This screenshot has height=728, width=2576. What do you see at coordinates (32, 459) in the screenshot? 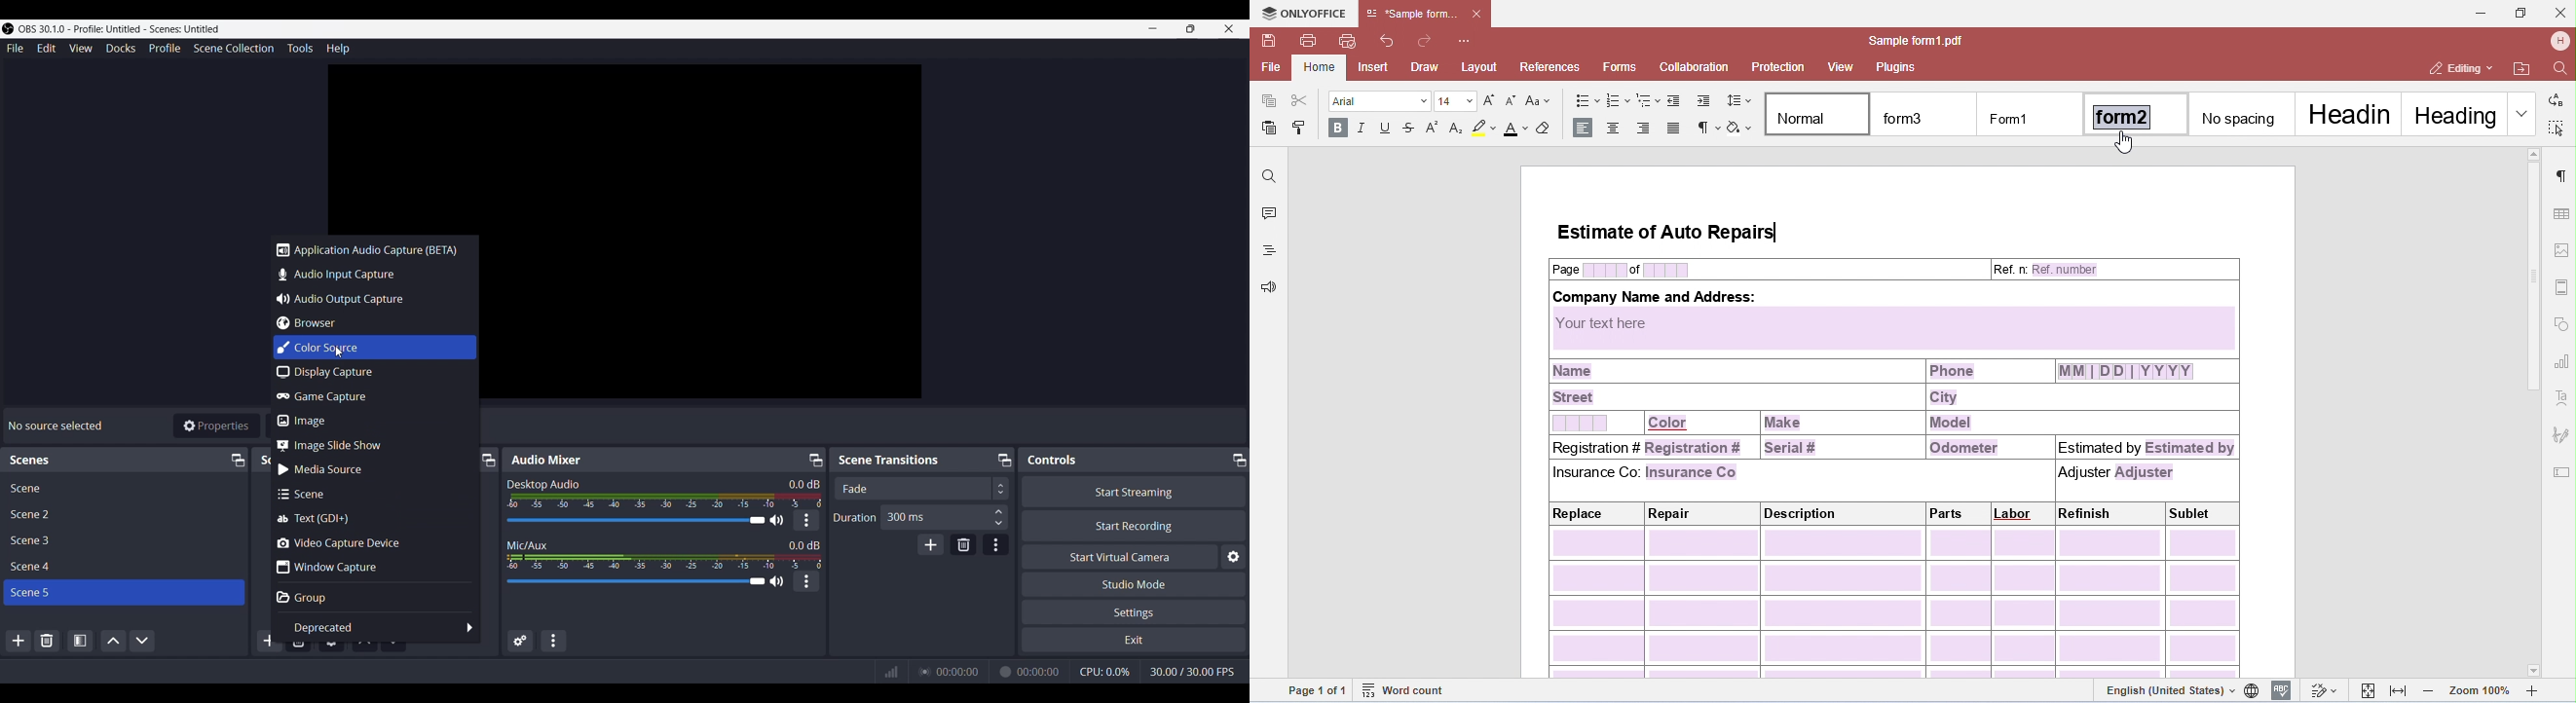
I see `Text` at bounding box center [32, 459].